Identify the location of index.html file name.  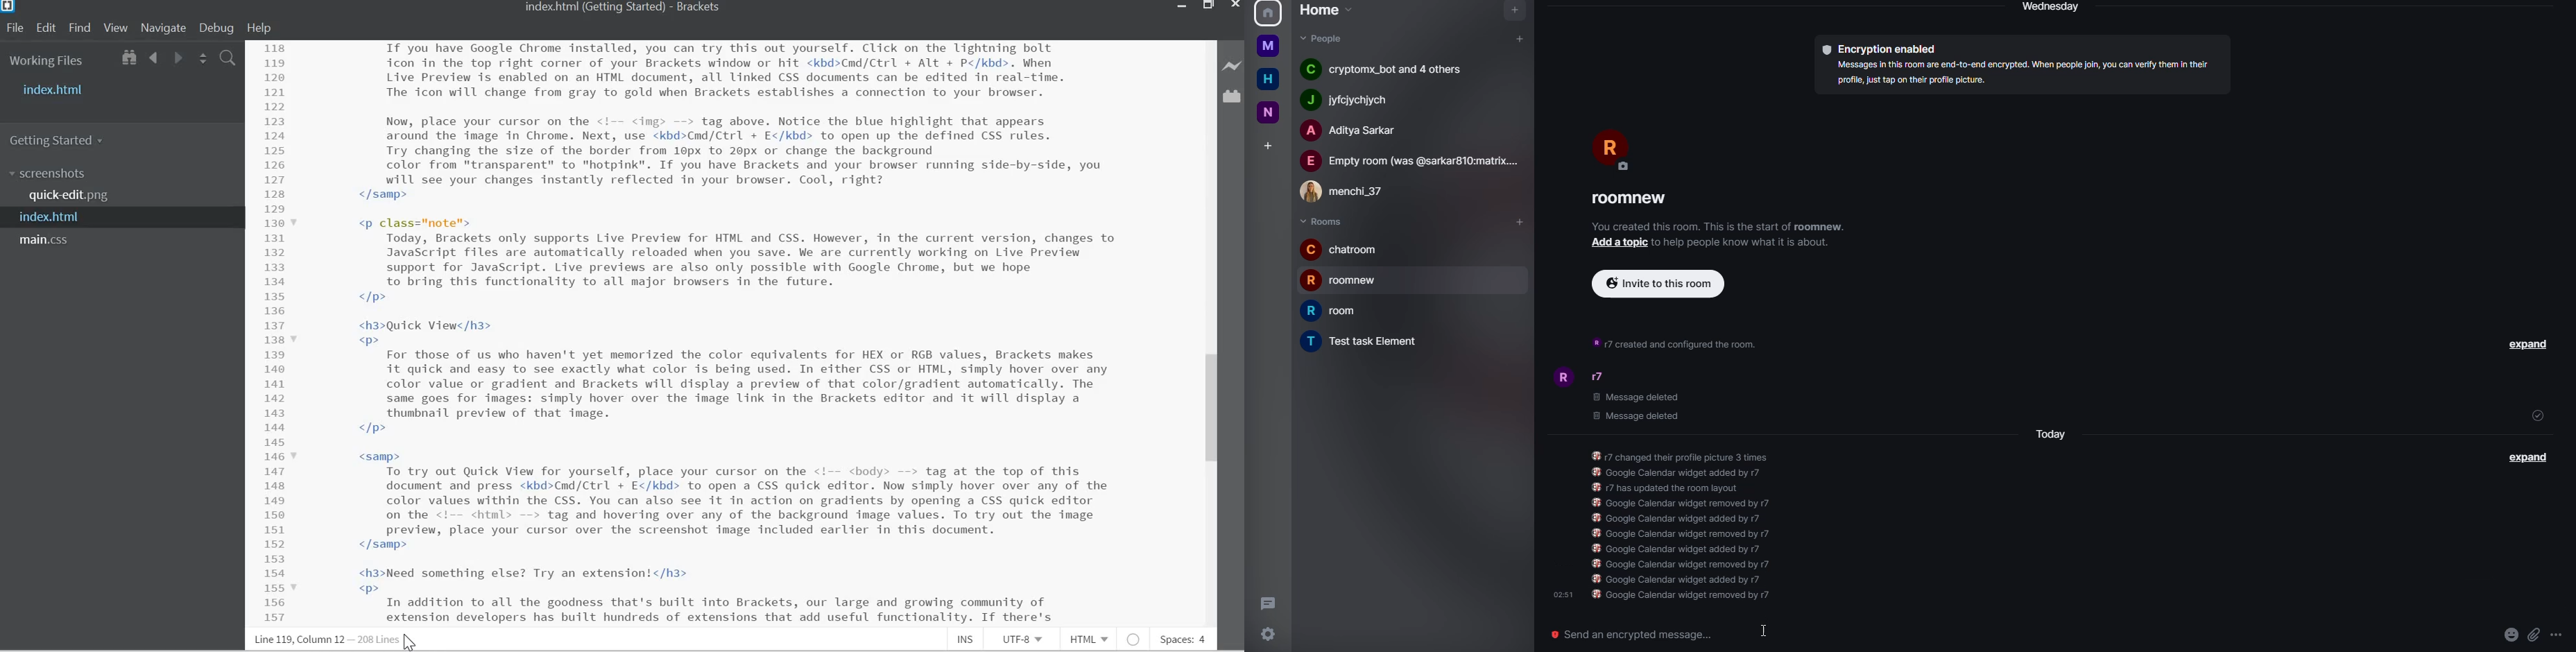
(121, 216).